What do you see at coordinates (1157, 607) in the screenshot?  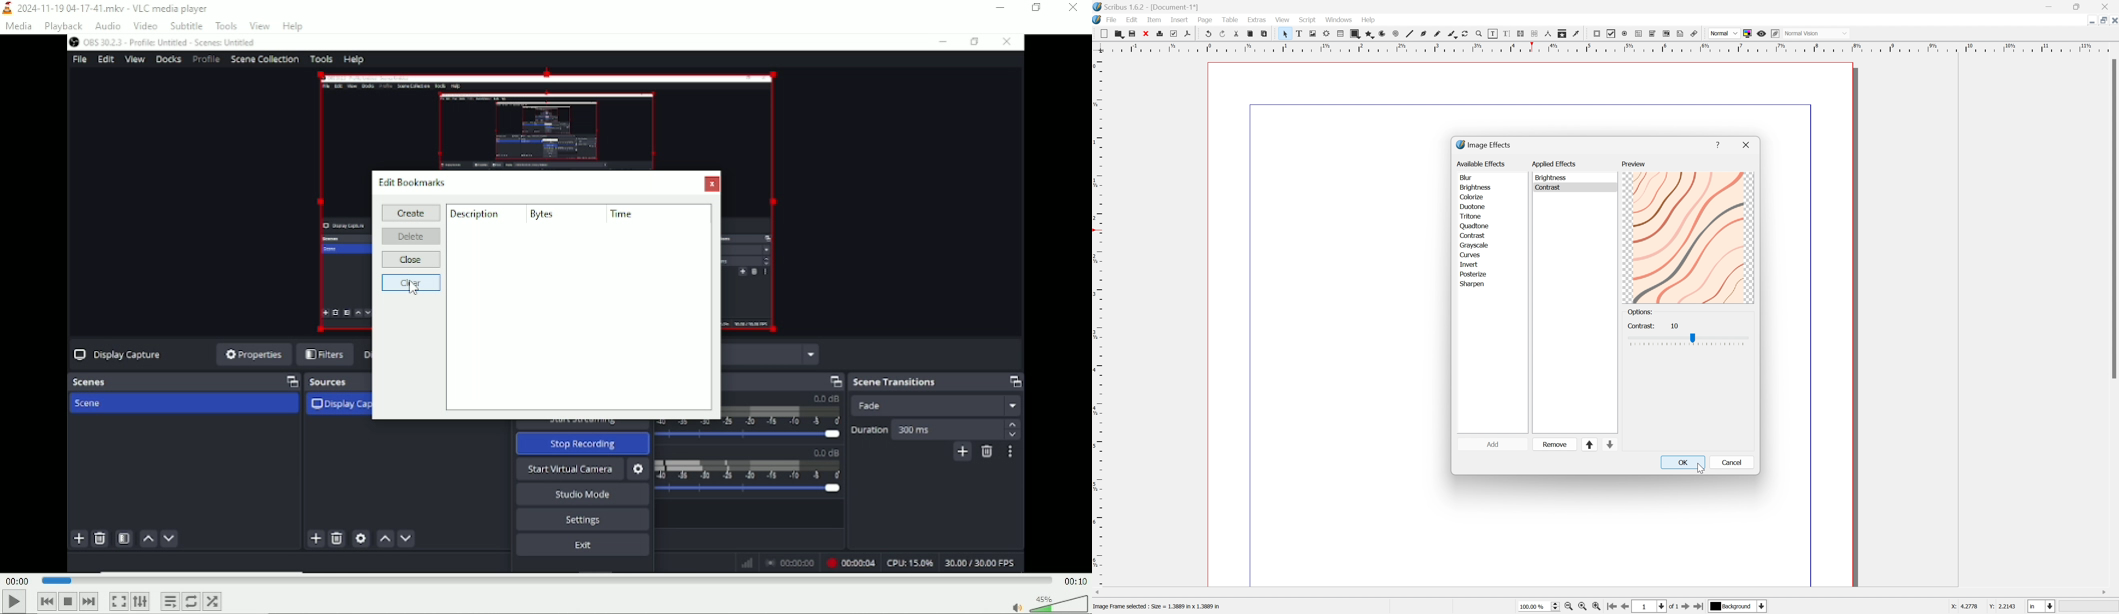 I see `Image Frame selected : Size = 1.3889 in x 1.3889 in` at bounding box center [1157, 607].